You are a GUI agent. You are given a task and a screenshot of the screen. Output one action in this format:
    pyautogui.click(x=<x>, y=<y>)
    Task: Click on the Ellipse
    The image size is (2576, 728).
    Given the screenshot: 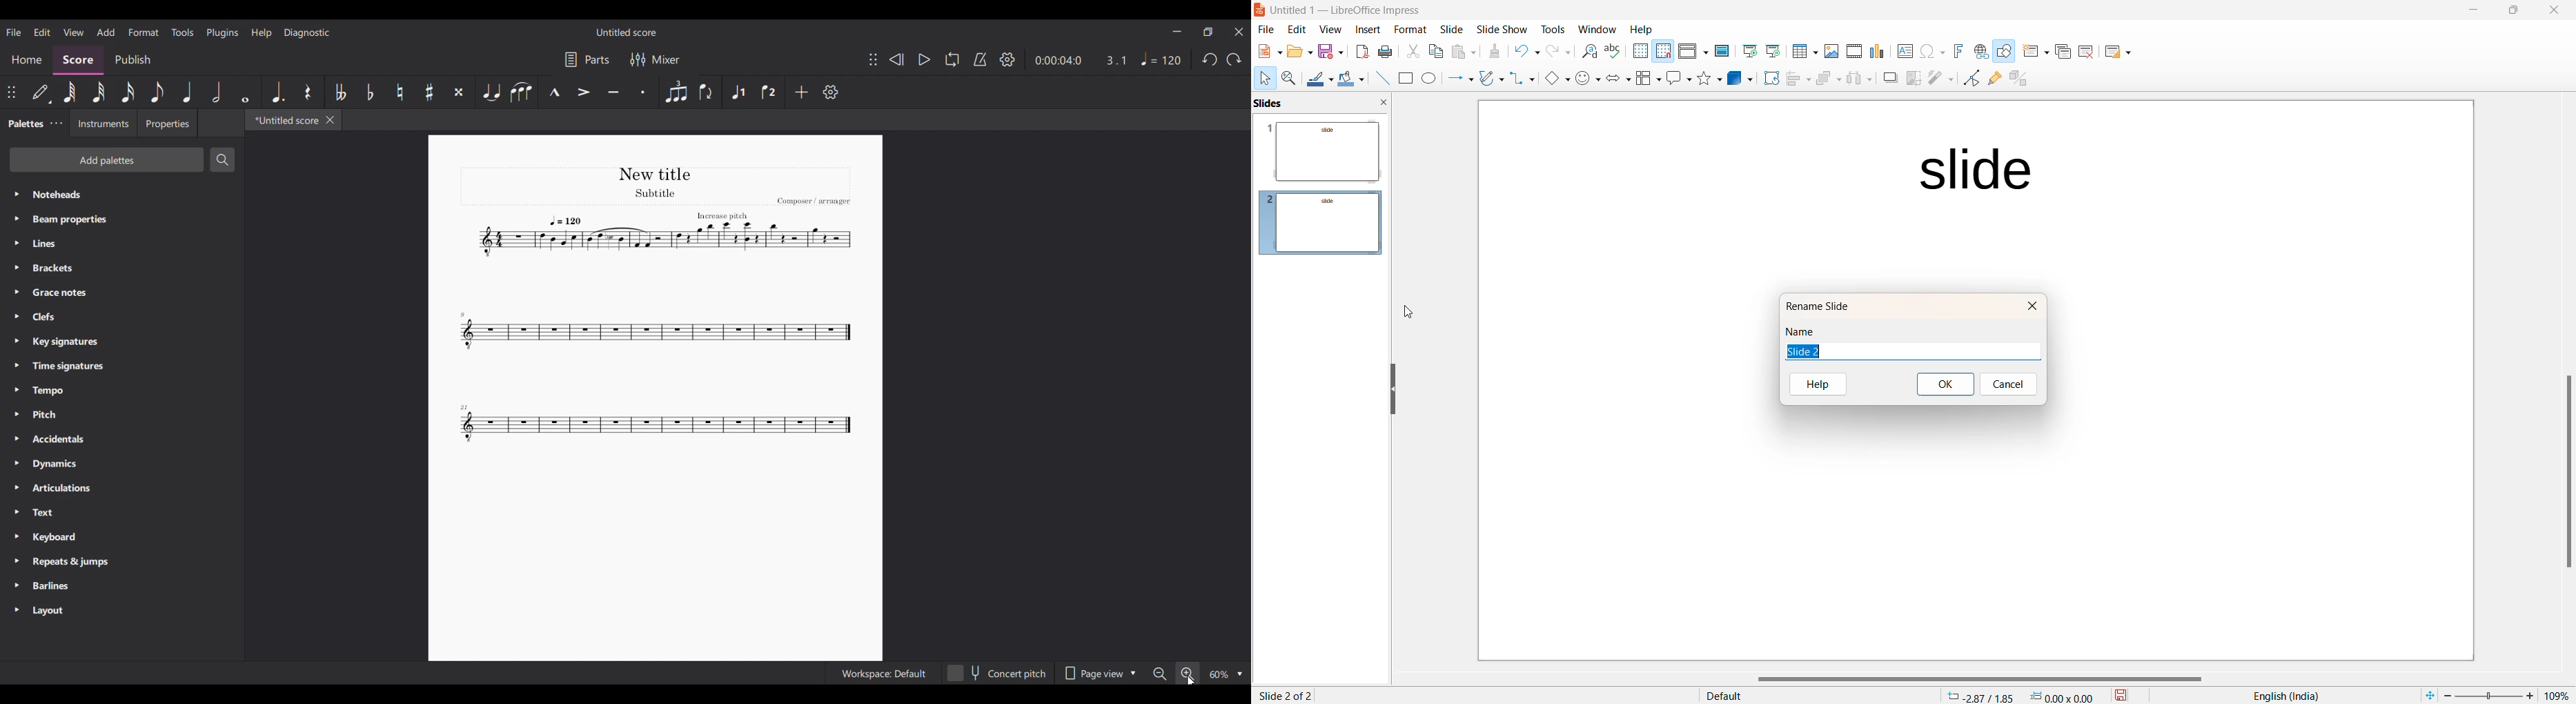 What is the action you would take?
    pyautogui.click(x=1428, y=79)
    